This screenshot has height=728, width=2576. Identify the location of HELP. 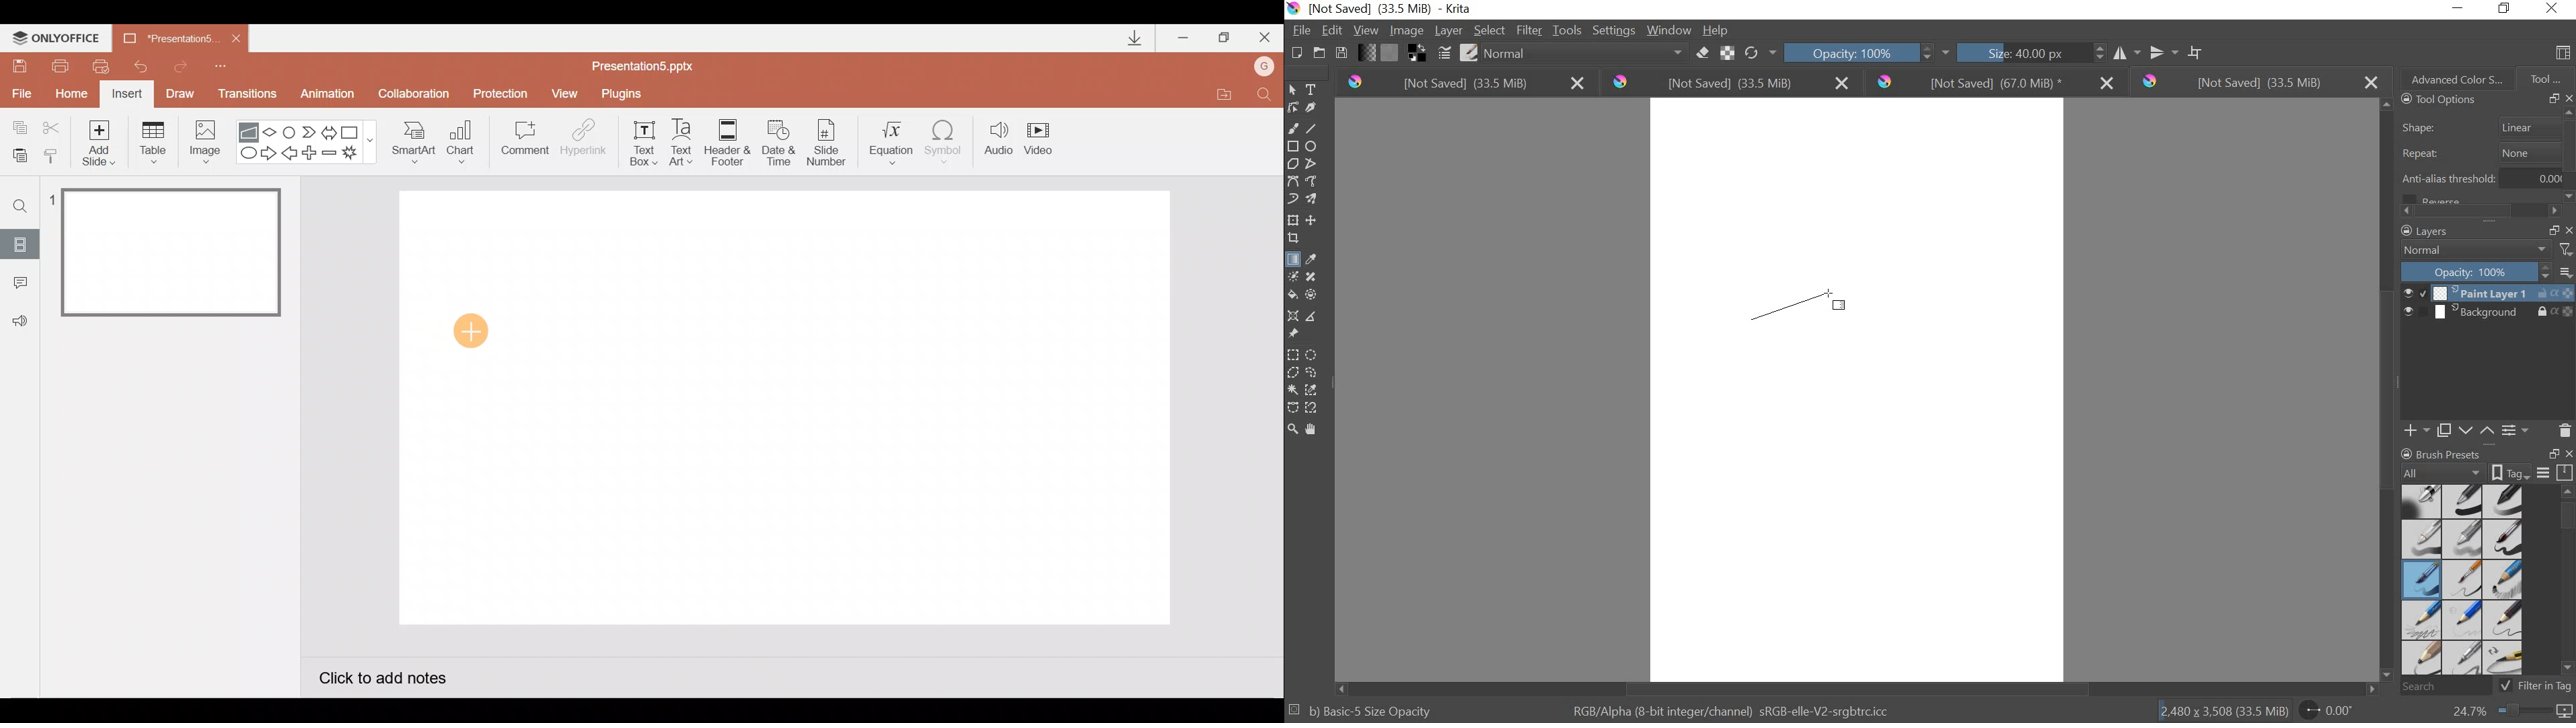
(1716, 31).